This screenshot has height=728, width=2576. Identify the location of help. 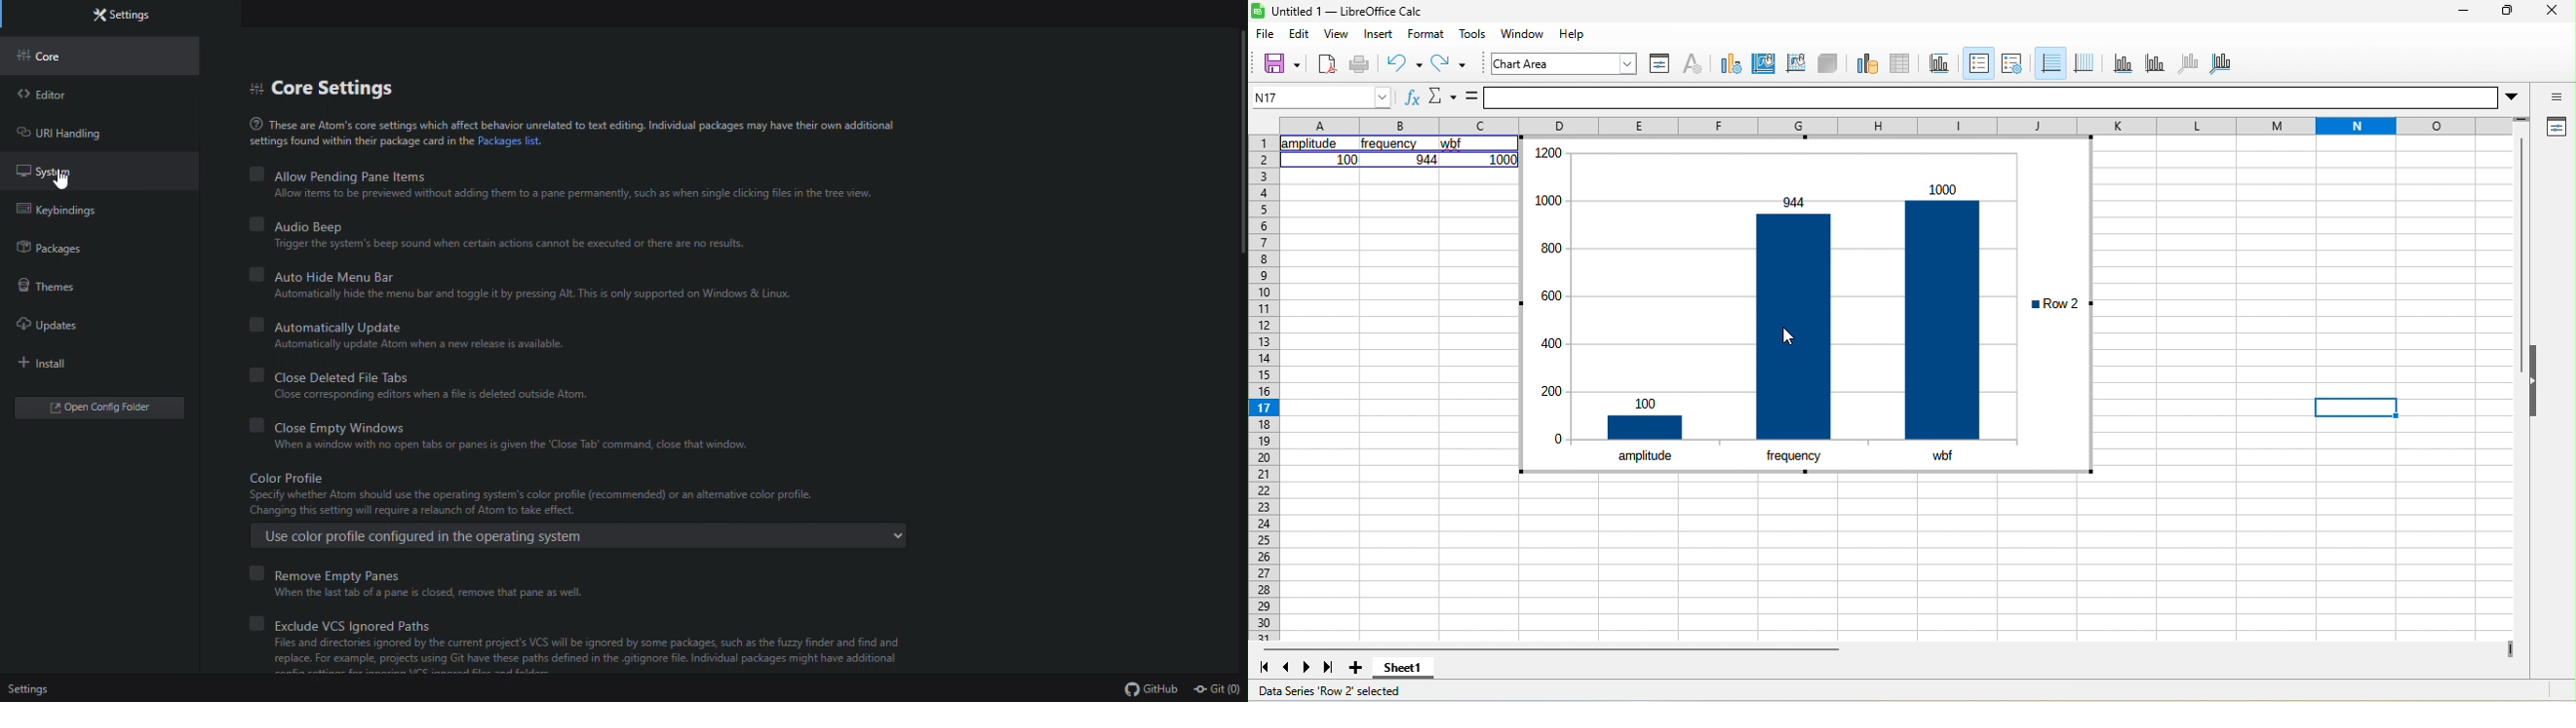
(1566, 35).